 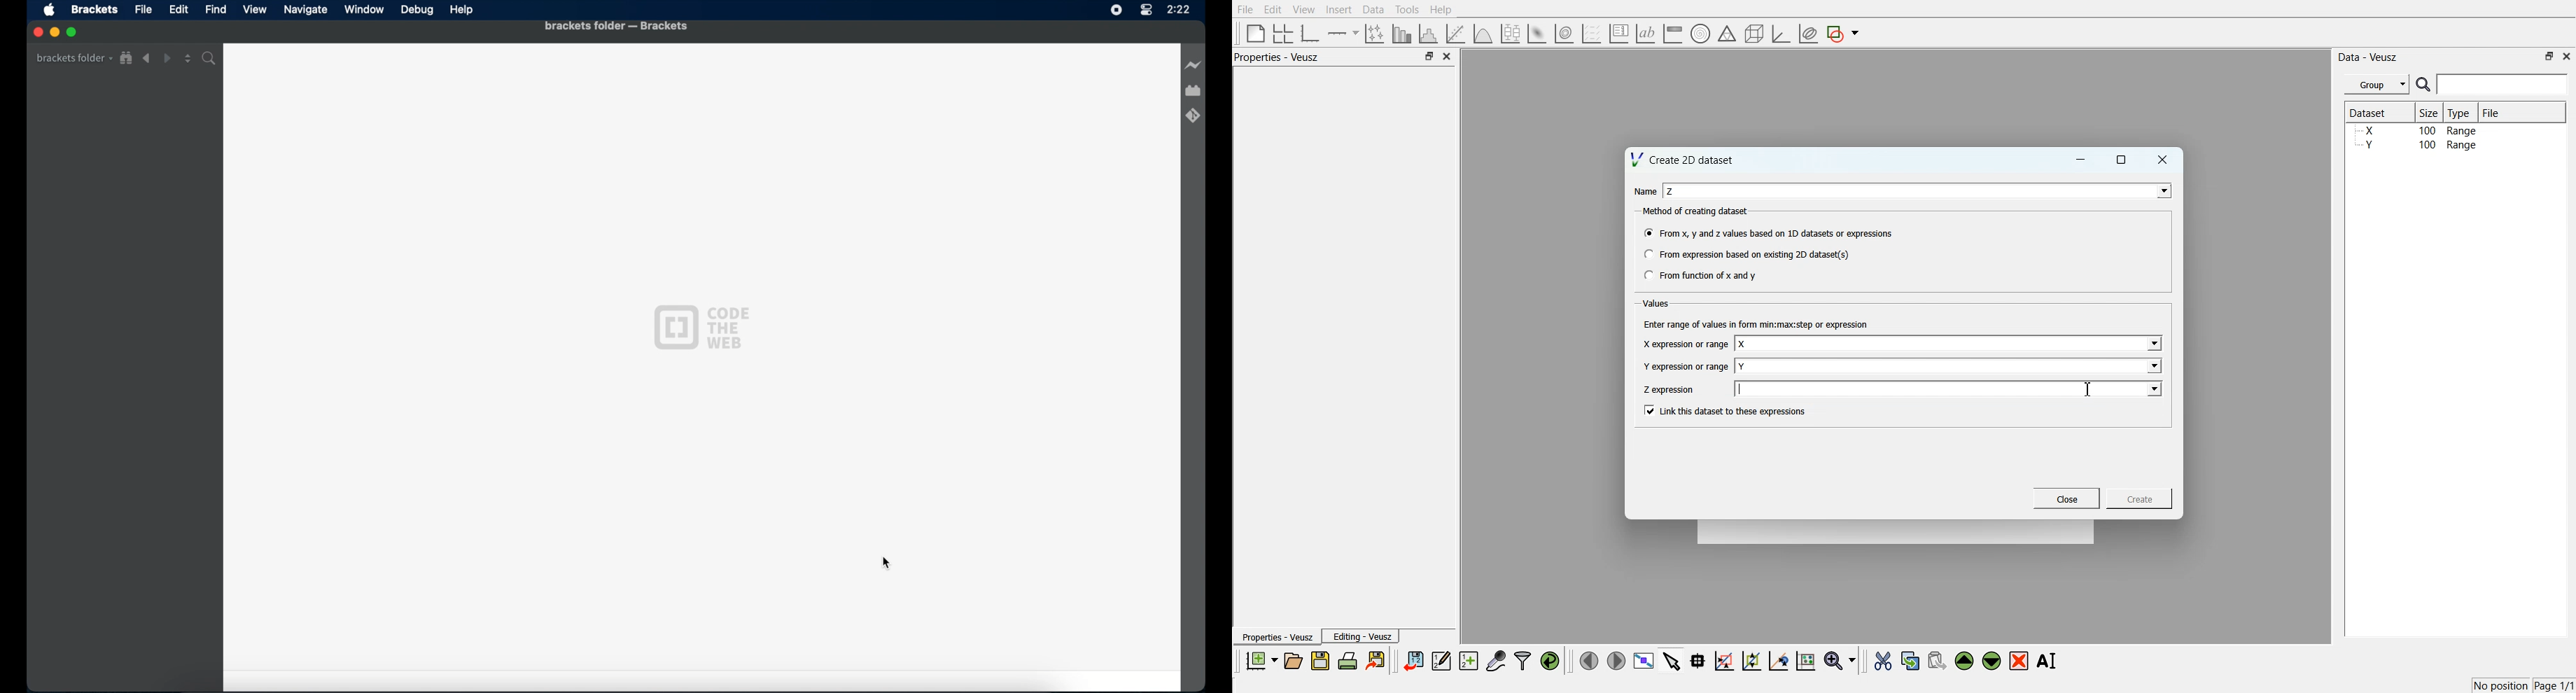 What do you see at coordinates (1937, 659) in the screenshot?
I see `Paste widget from the clipboard` at bounding box center [1937, 659].